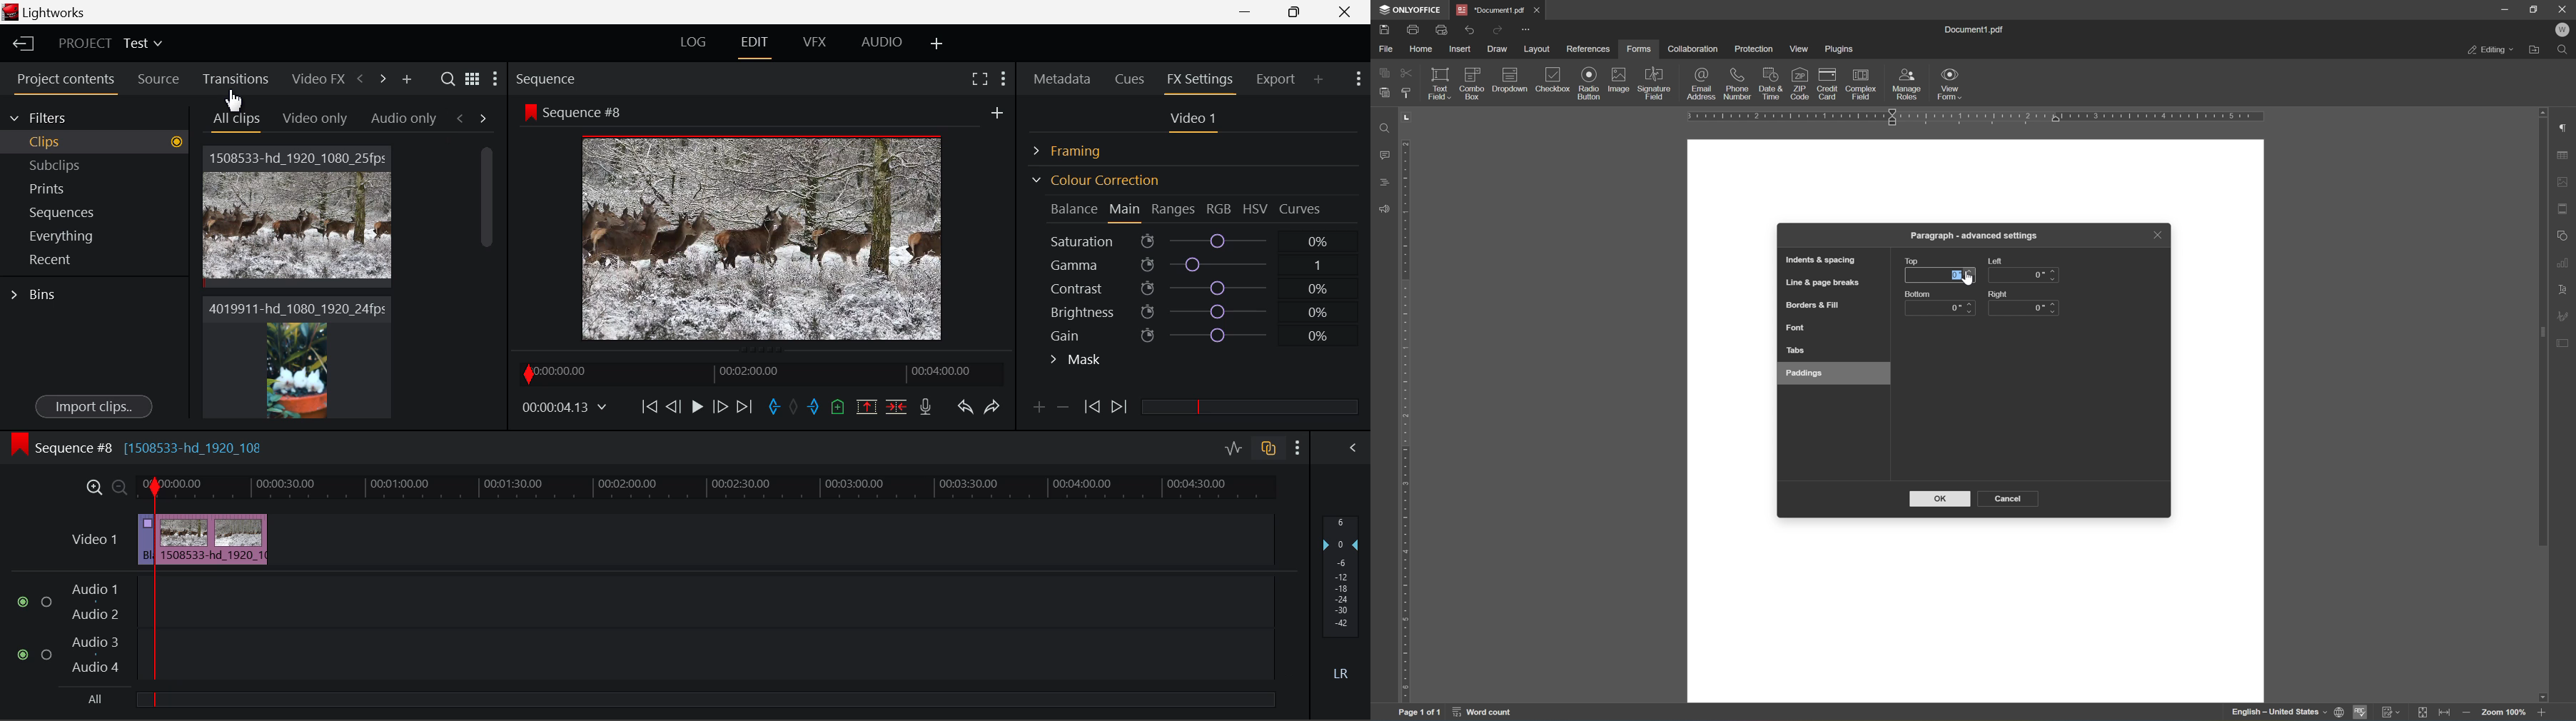  What do you see at coordinates (2566, 316) in the screenshot?
I see `signature settings` at bounding box center [2566, 316].